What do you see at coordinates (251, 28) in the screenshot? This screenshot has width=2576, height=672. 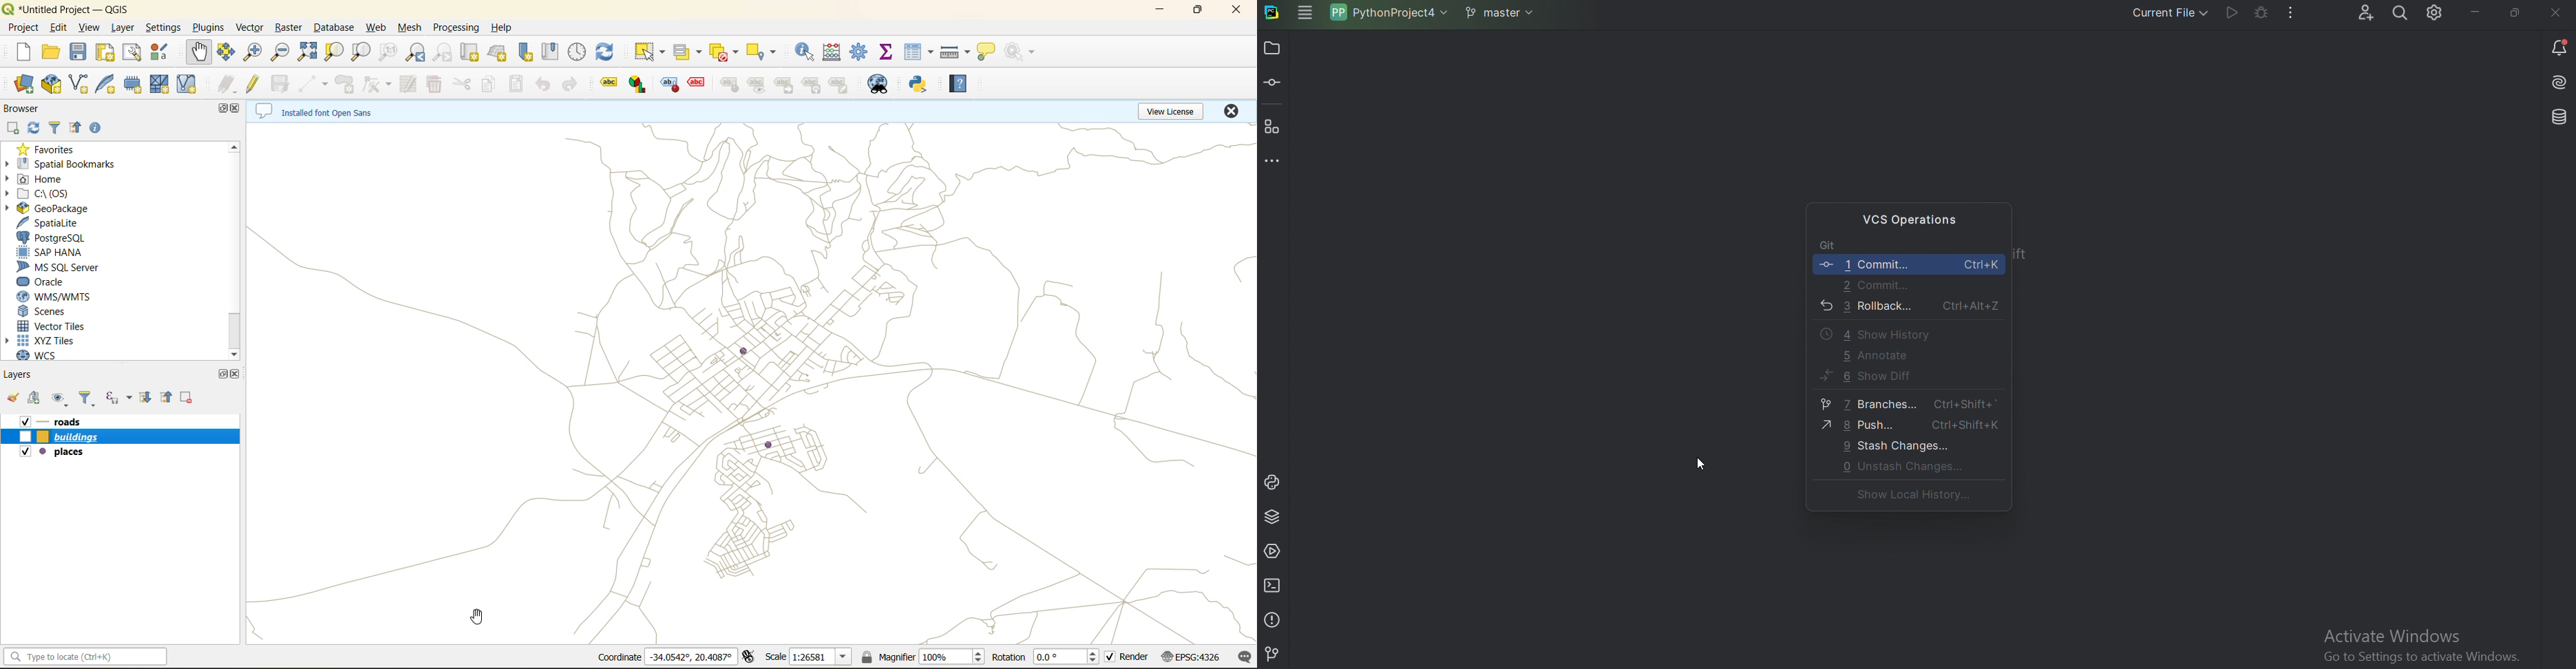 I see `vector` at bounding box center [251, 28].